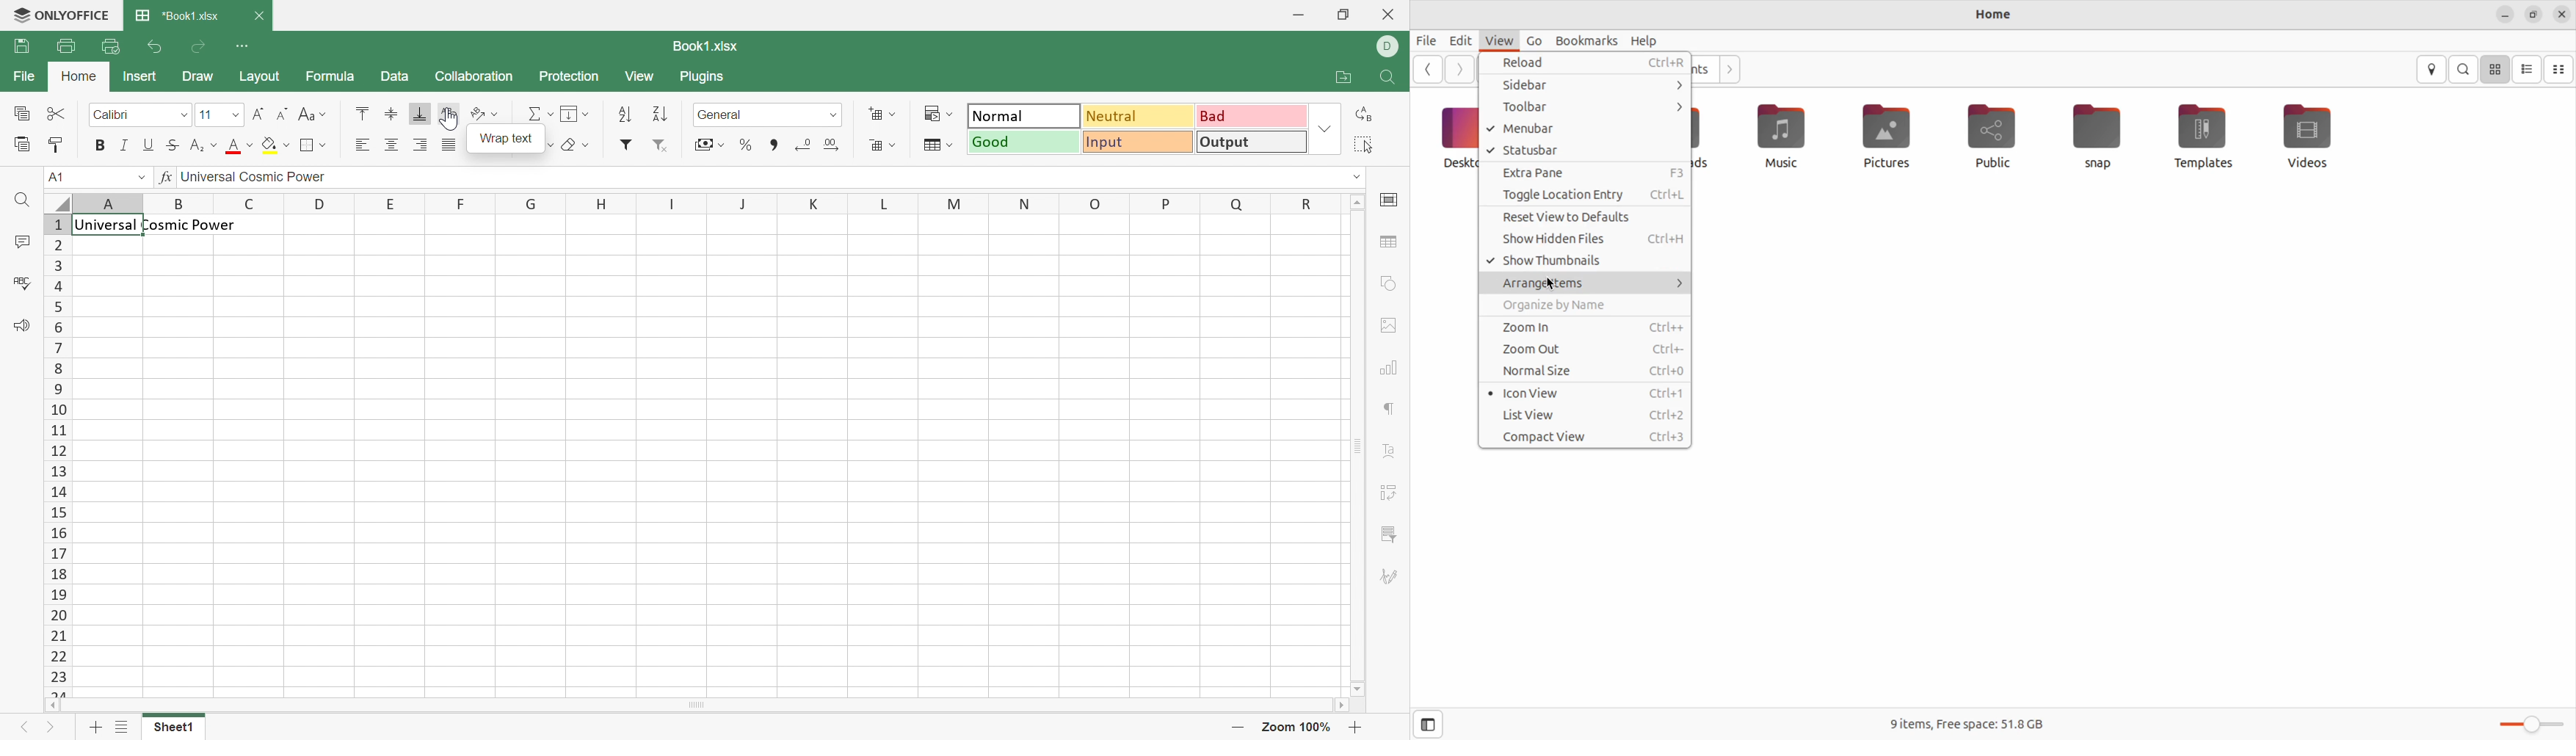 This screenshot has height=756, width=2576. Describe the element at coordinates (774, 145) in the screenshot. I see `Comma style` at that location.